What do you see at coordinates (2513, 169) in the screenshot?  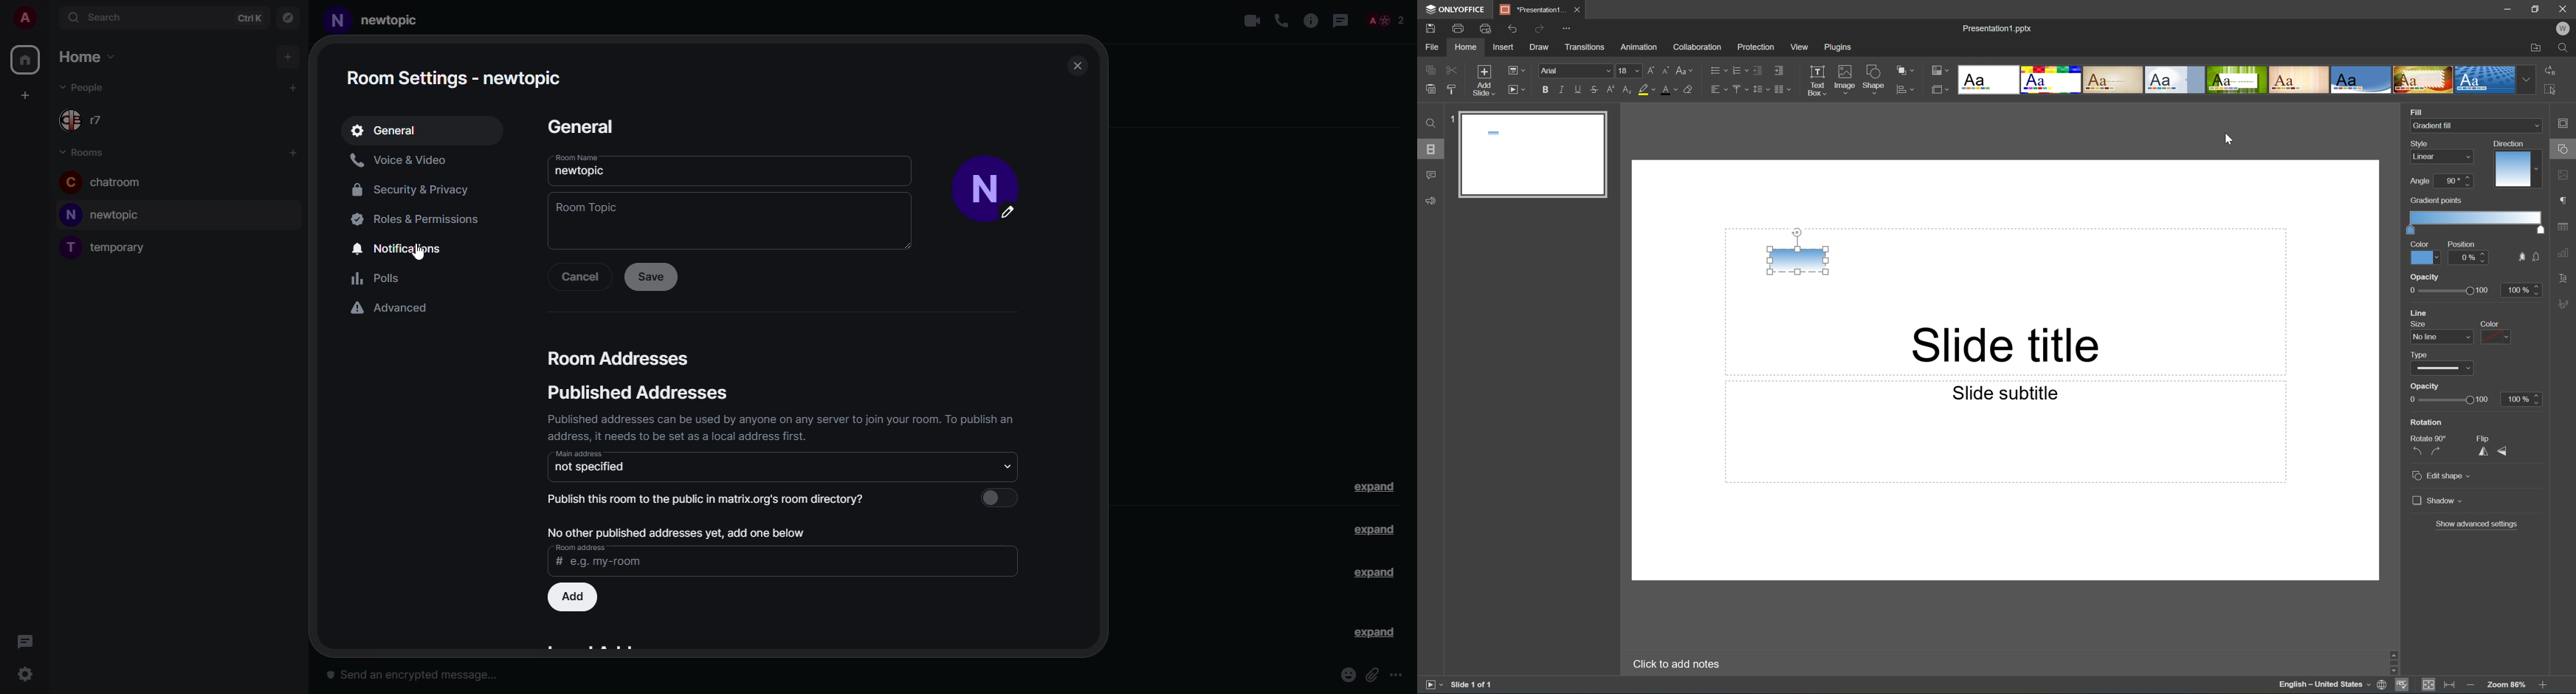 I see `Gradient direction` at bounding box center [2513, 169].